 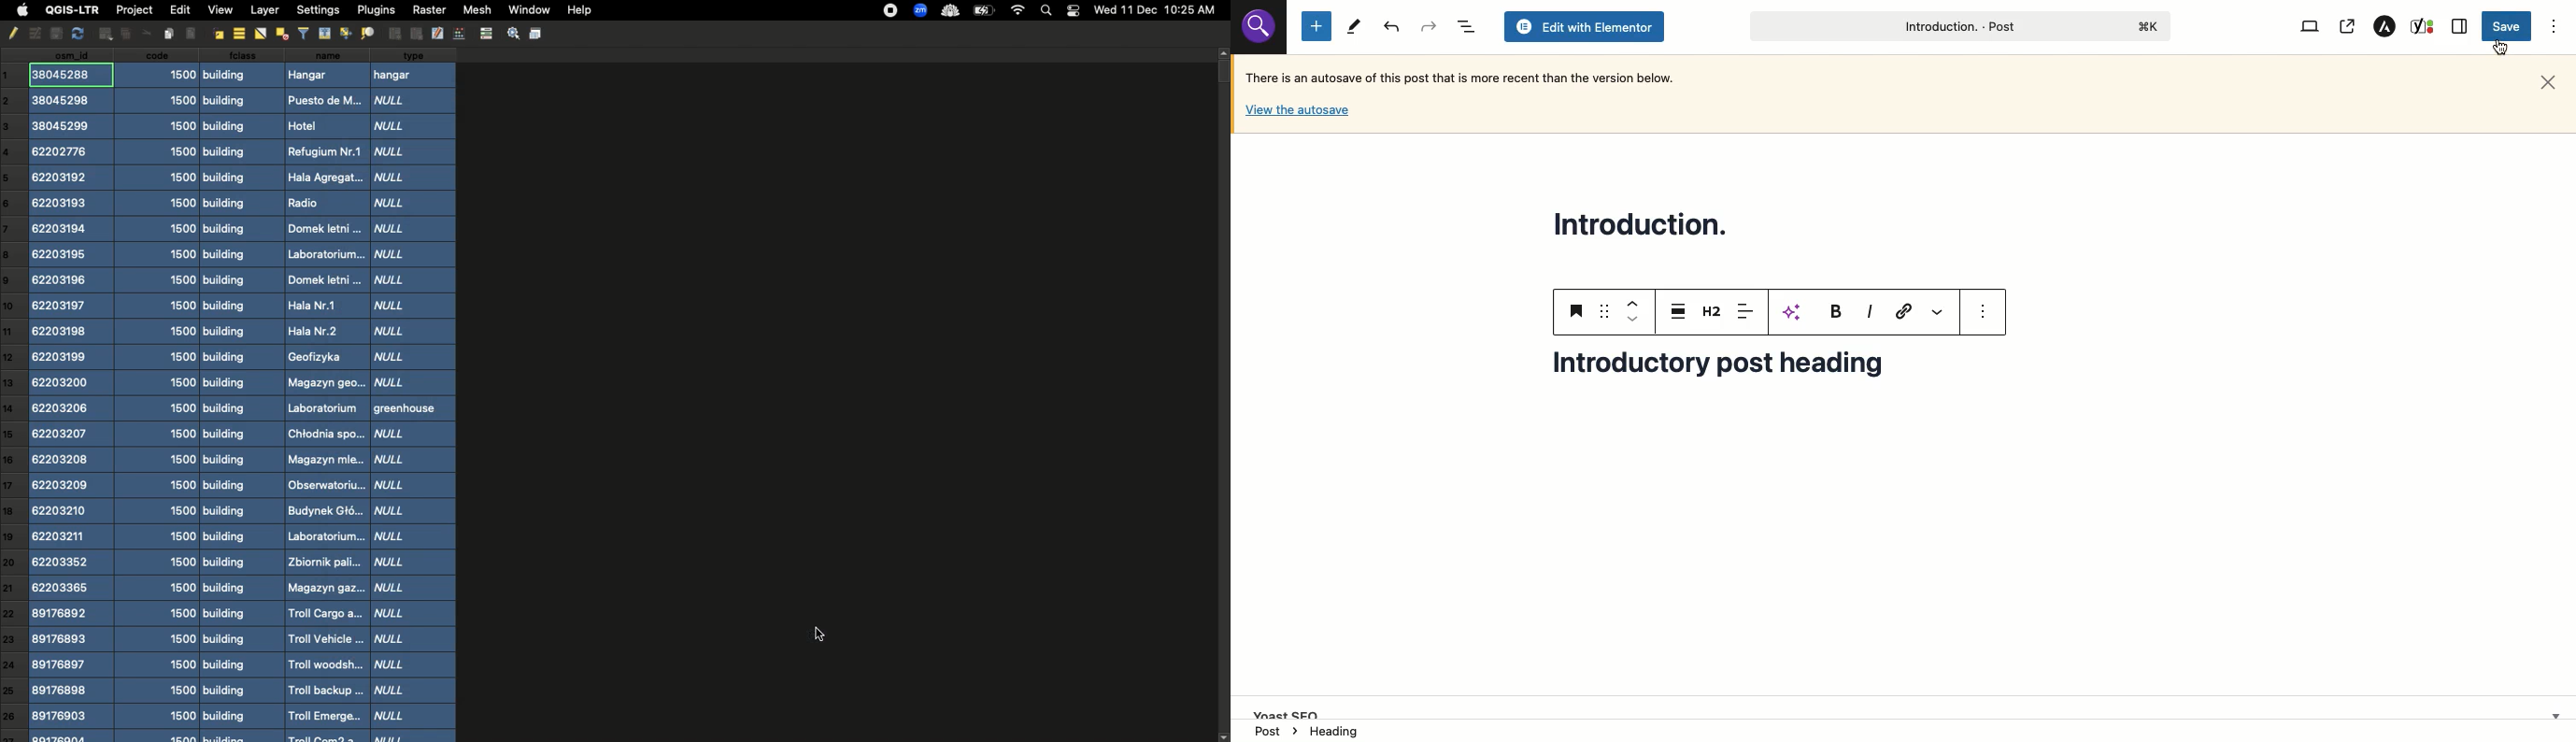 What do you see at coordinates (1428, 26) in the screenshot?
I see `Undo` at bounding box center [1428, 26].